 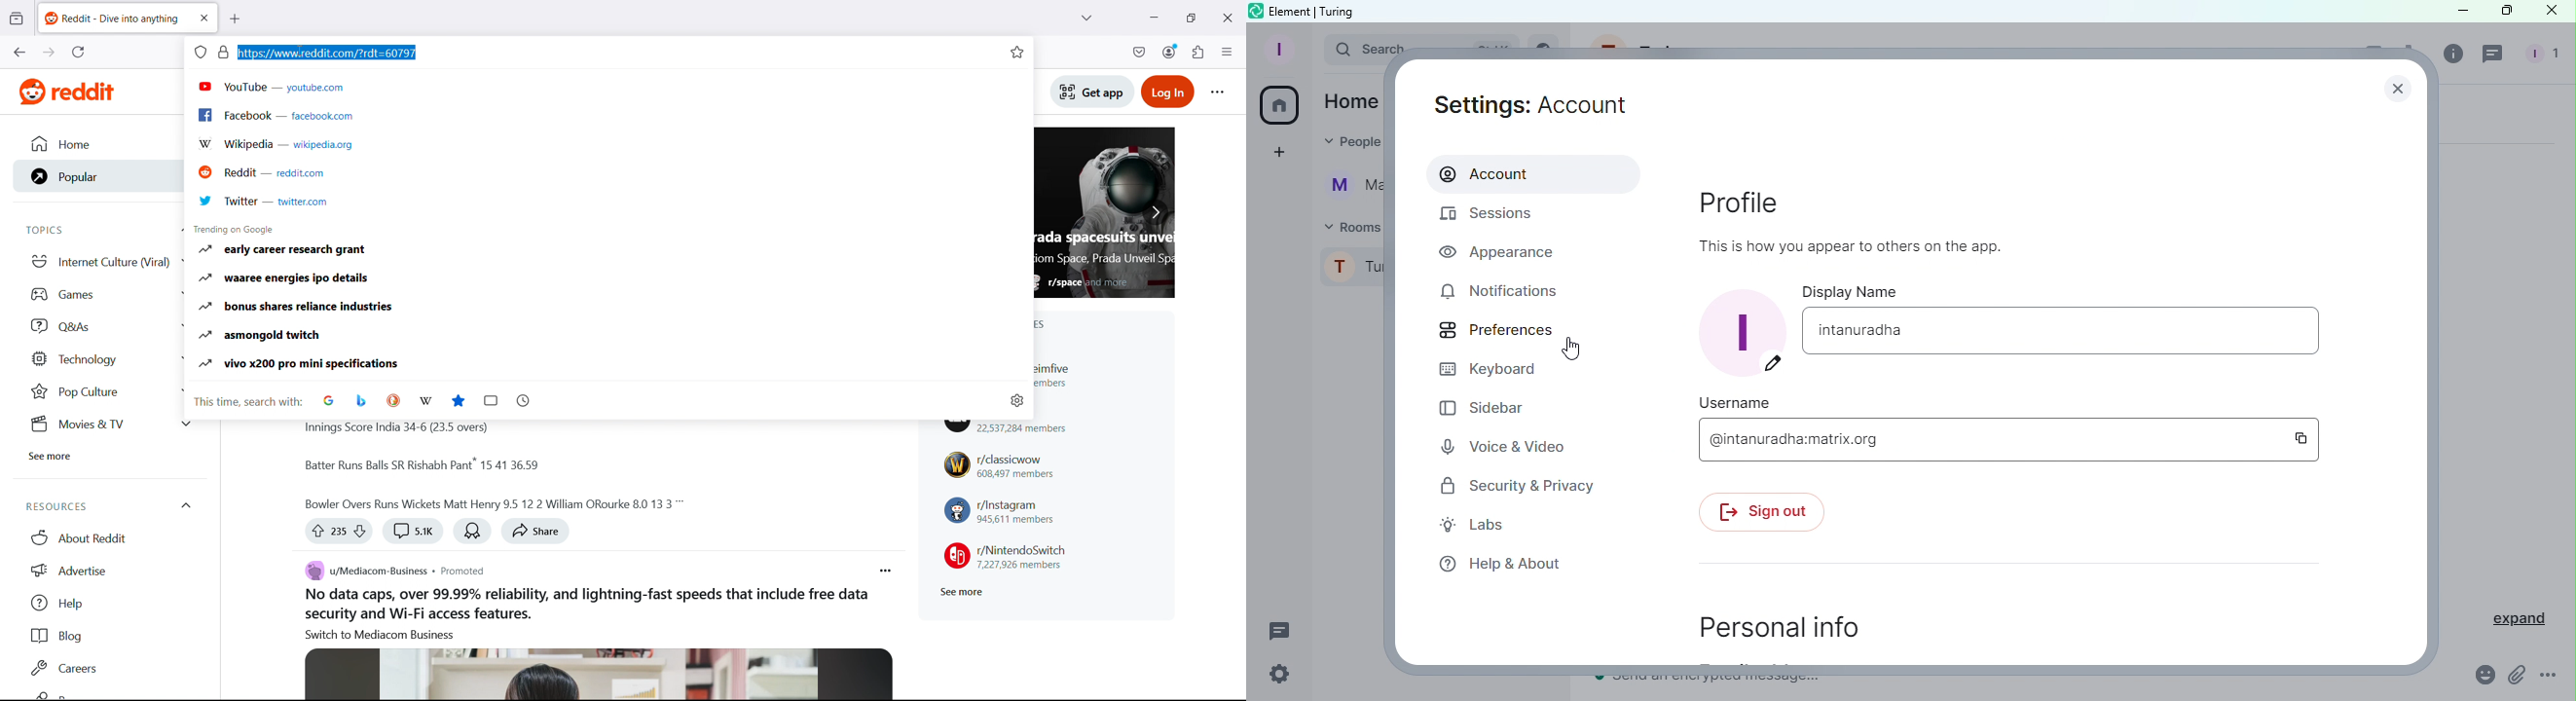 What do you see at coordinates (330, 400) in the screenshot?
I see `Choose Google` at bounding box center [330, 400].